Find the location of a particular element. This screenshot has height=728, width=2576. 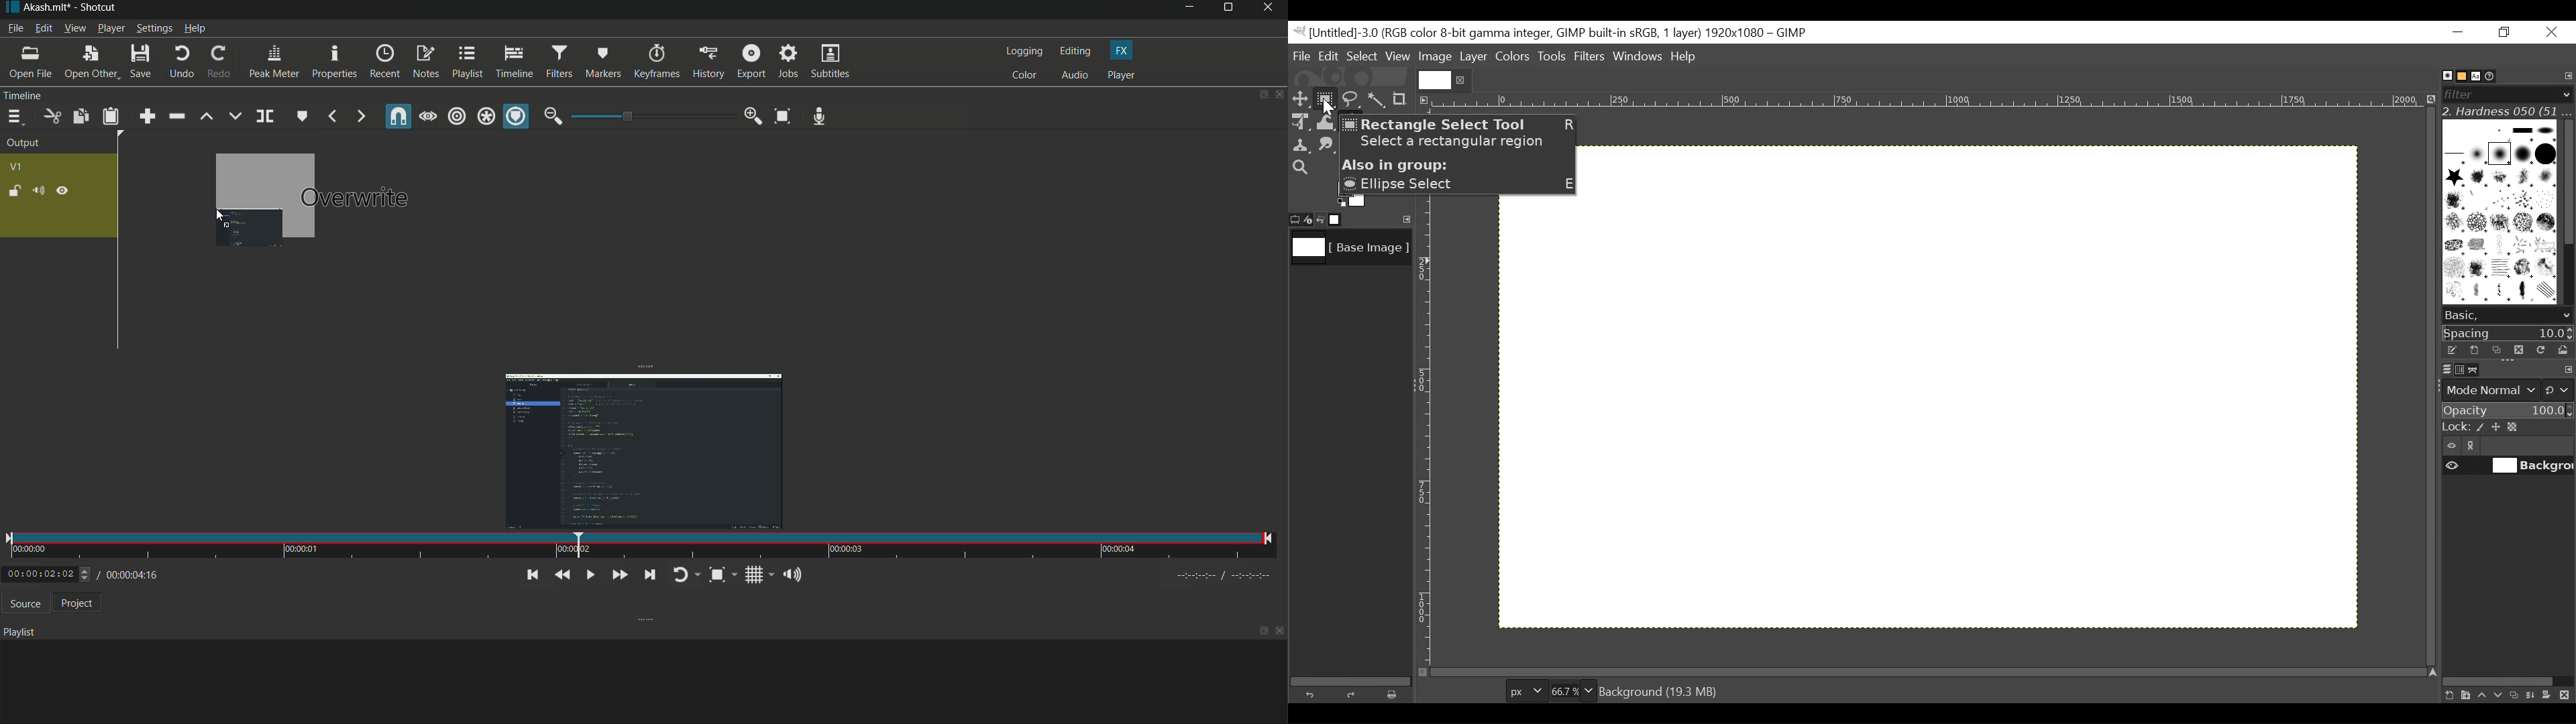

Image is located at coordinates (1435, 57).